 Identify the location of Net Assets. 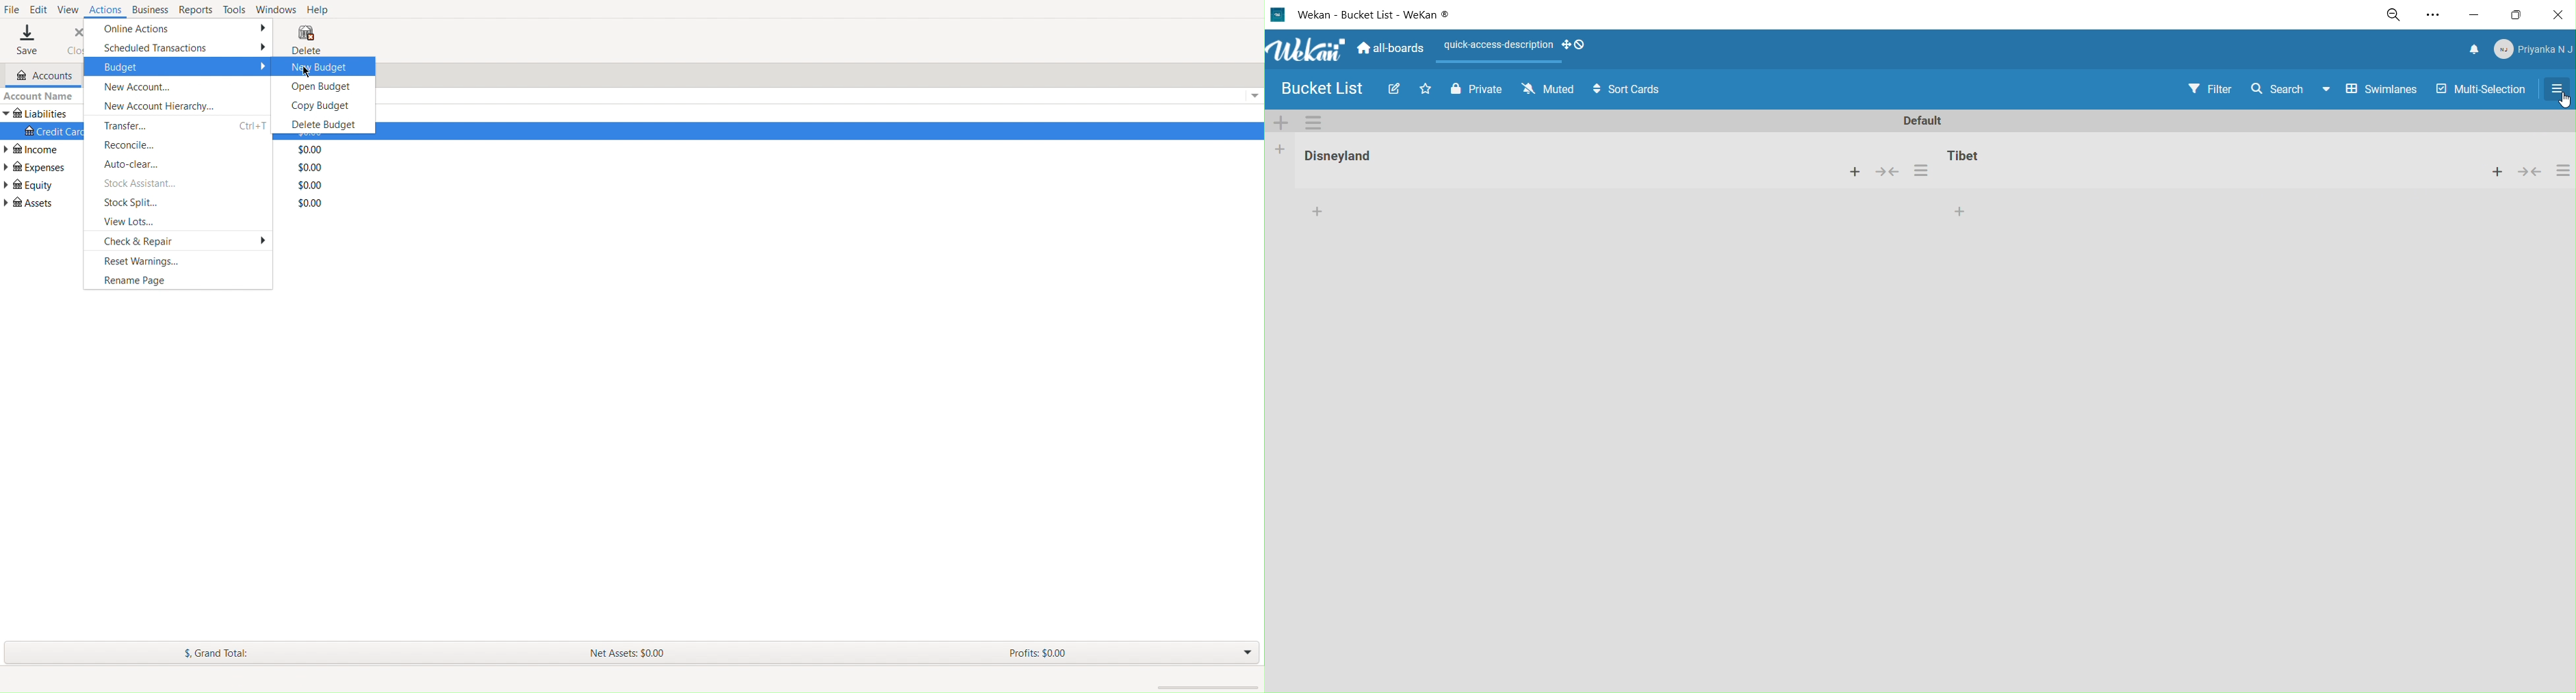
(625, 653).